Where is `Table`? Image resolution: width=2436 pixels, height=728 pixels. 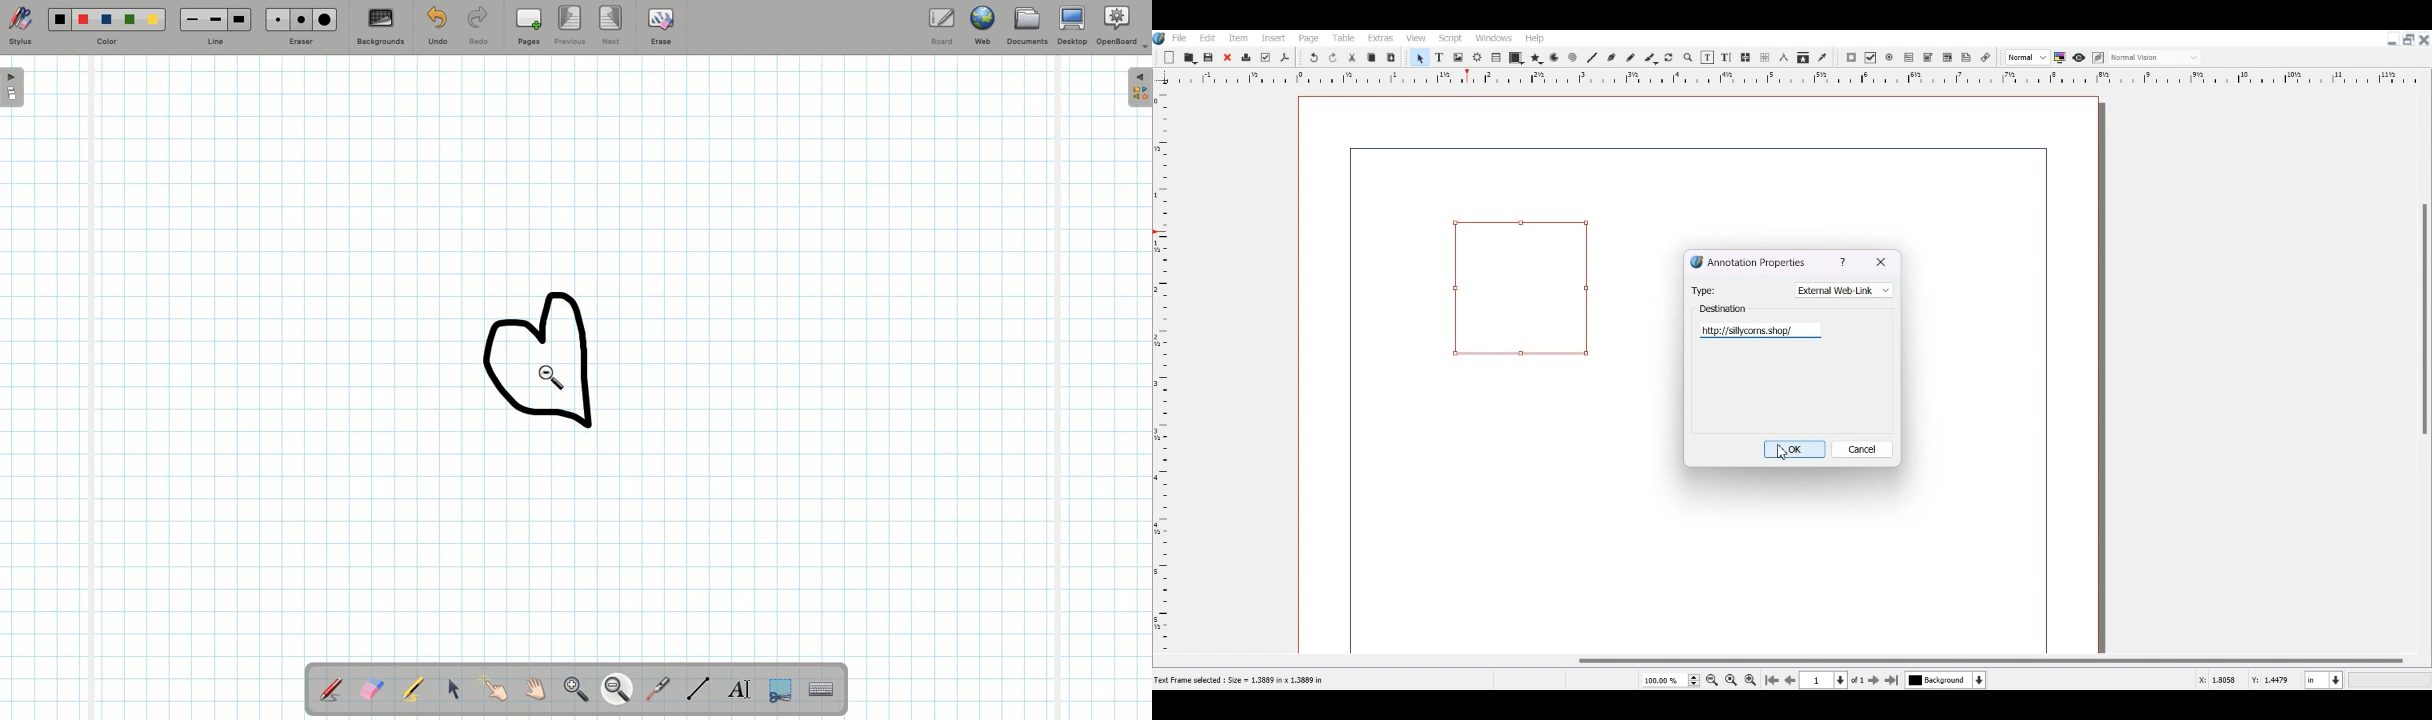
Table is located at coordinates (1343, 38).